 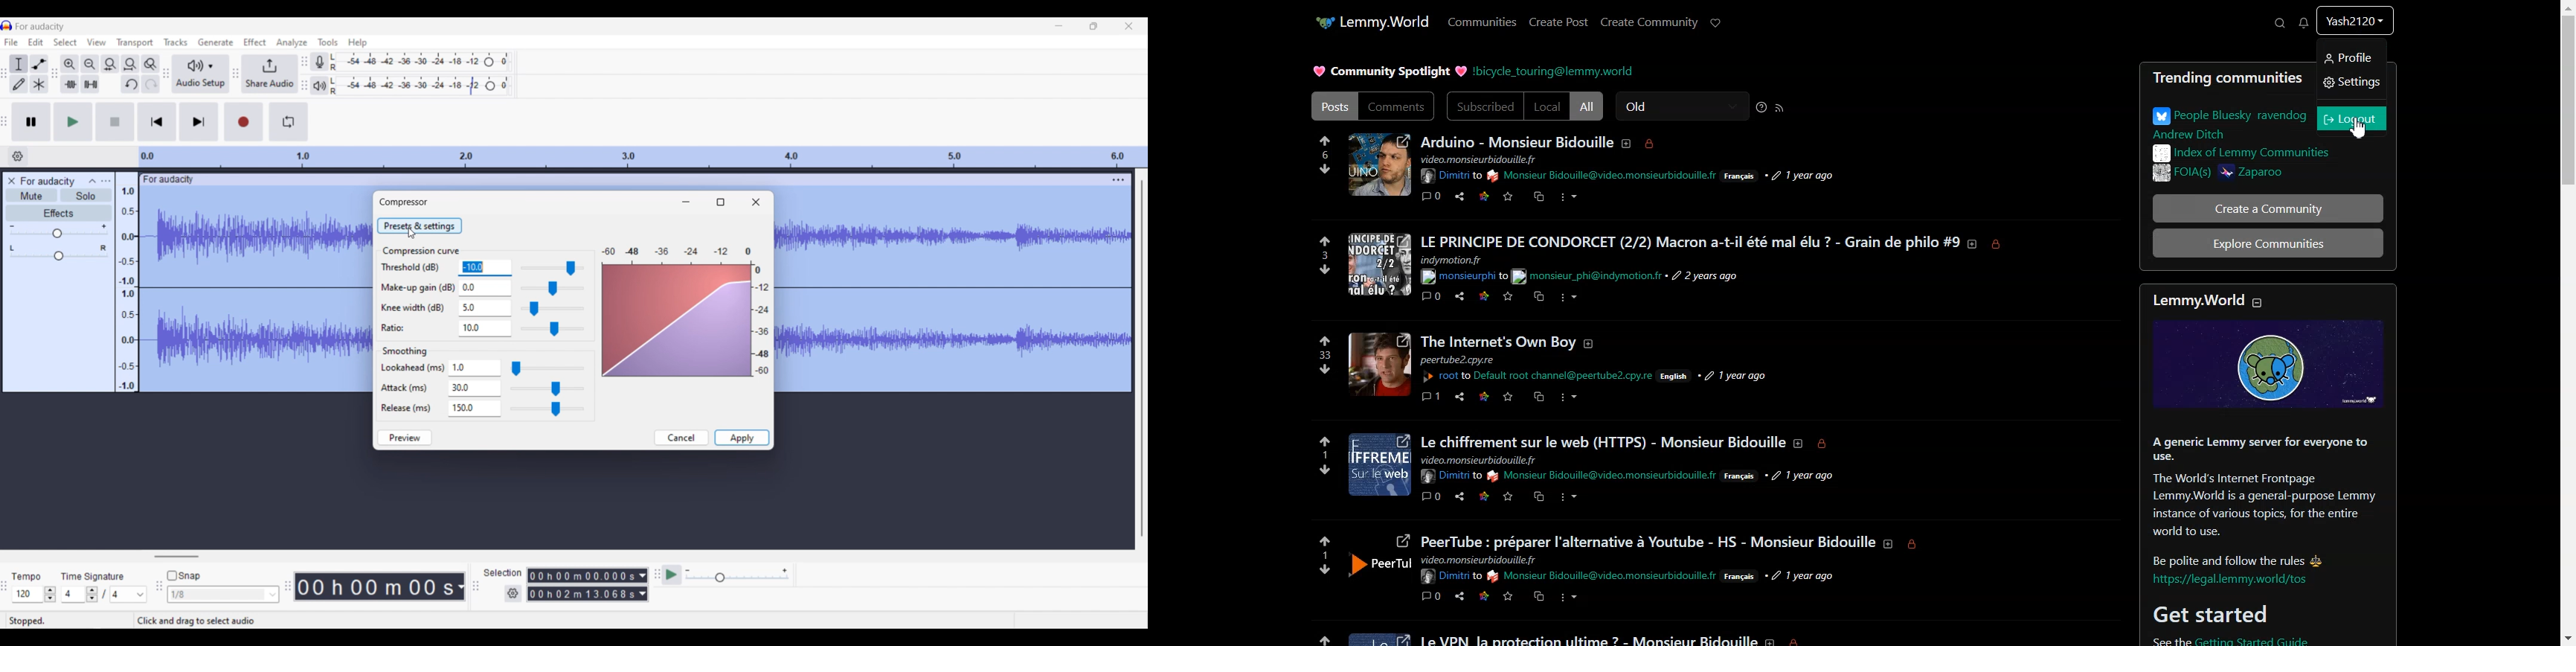 I want to click on Collapse, so click(x=2257, y=302).